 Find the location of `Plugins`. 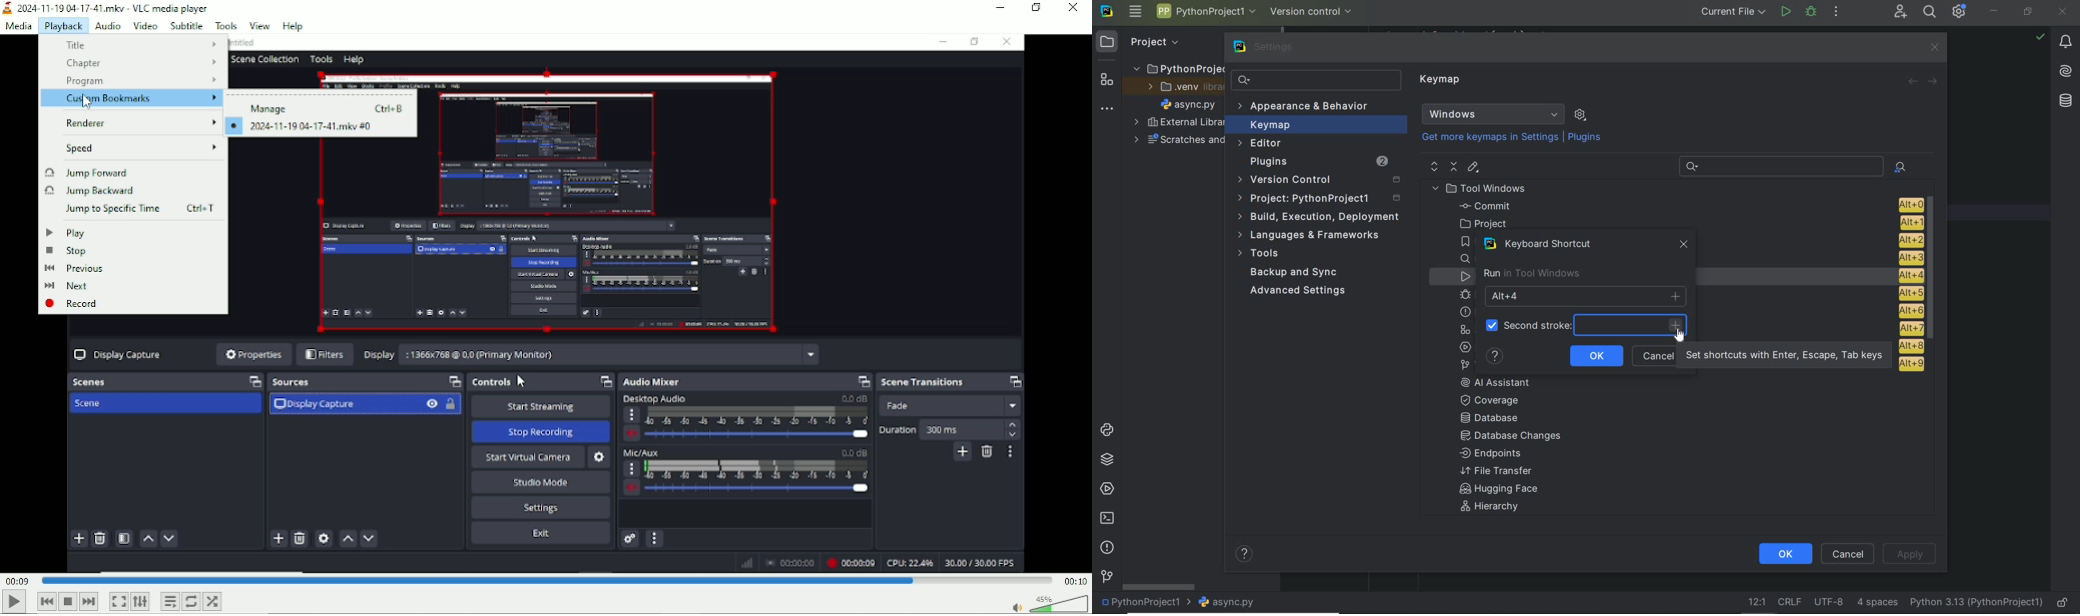

Plugins is located at coordinates (1586, 138).